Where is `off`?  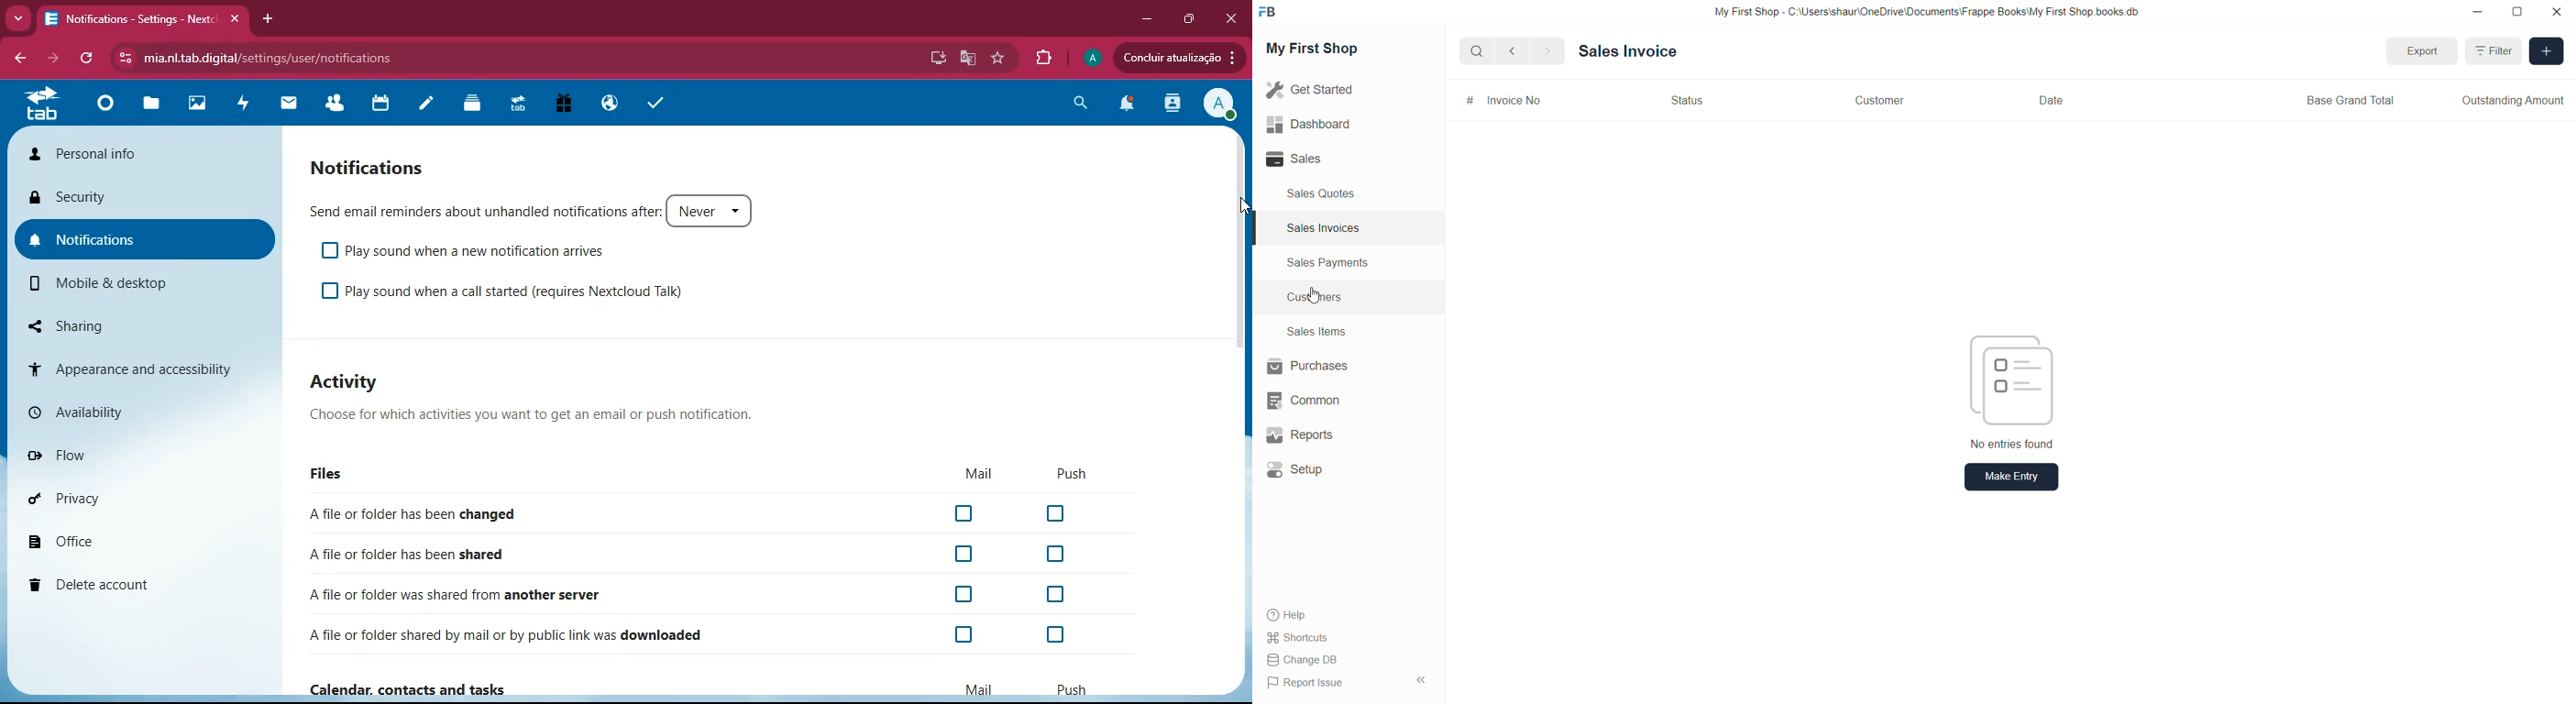
off is located at coordinates (1056, 511).